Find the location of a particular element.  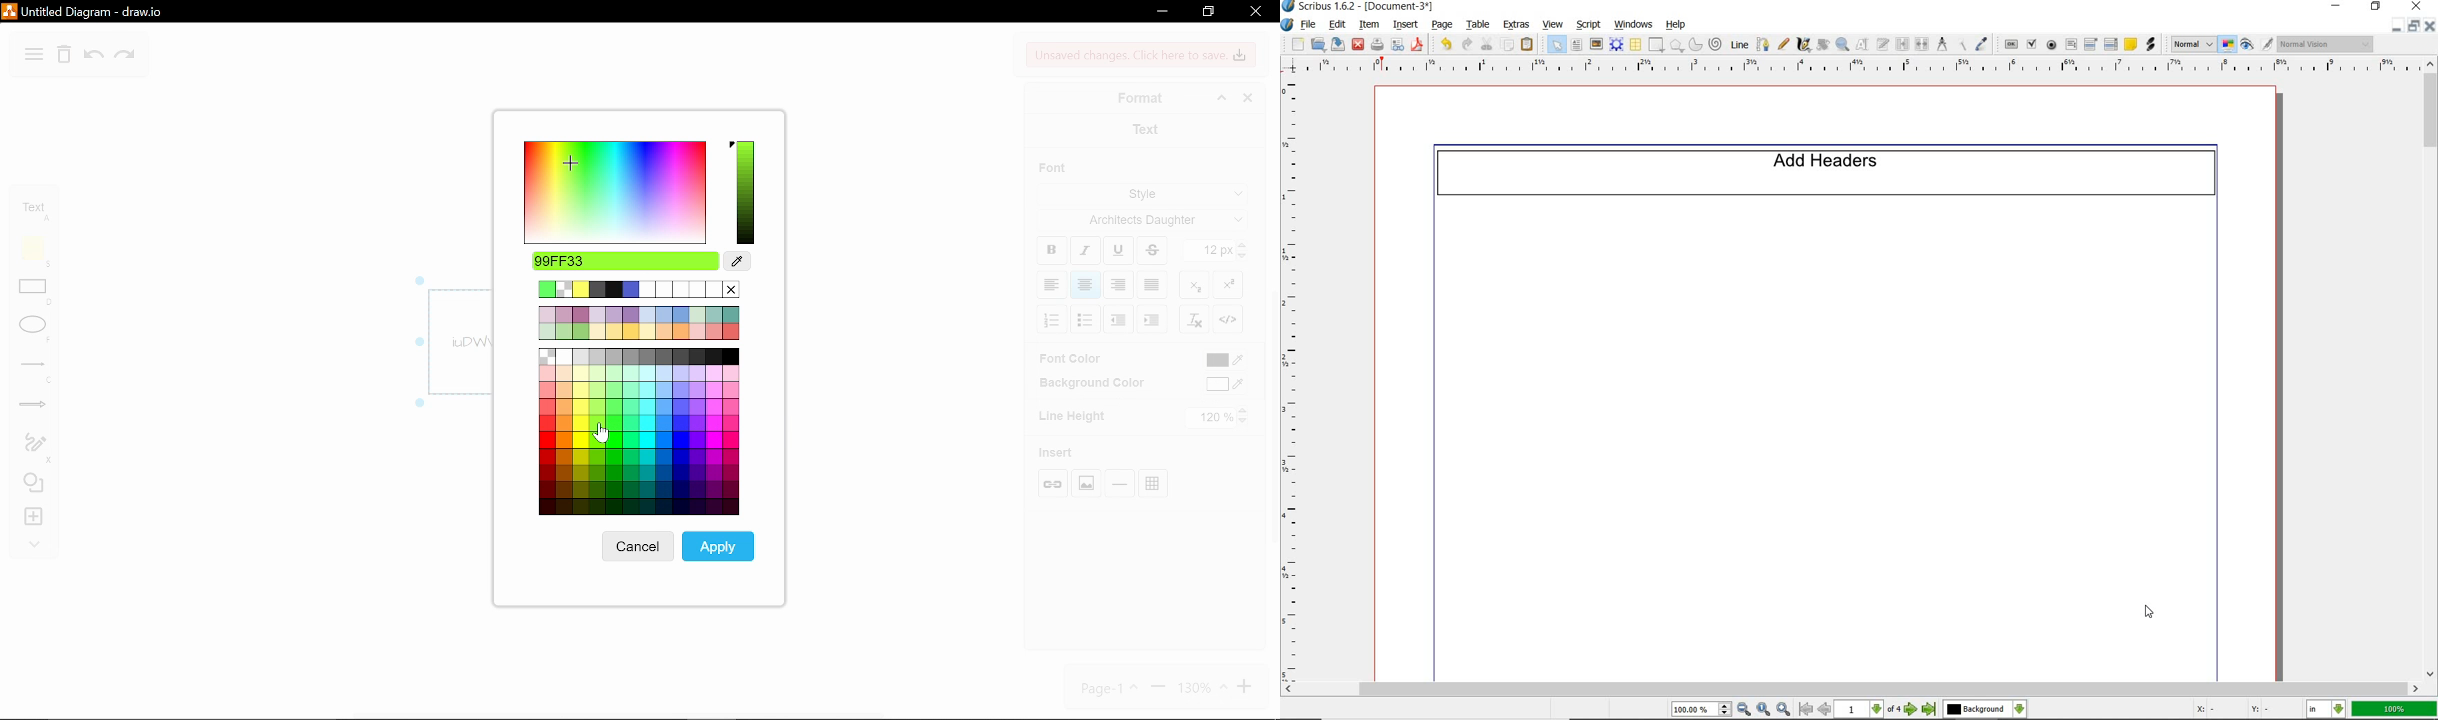

current text size is located at coordinates (1210, 250).